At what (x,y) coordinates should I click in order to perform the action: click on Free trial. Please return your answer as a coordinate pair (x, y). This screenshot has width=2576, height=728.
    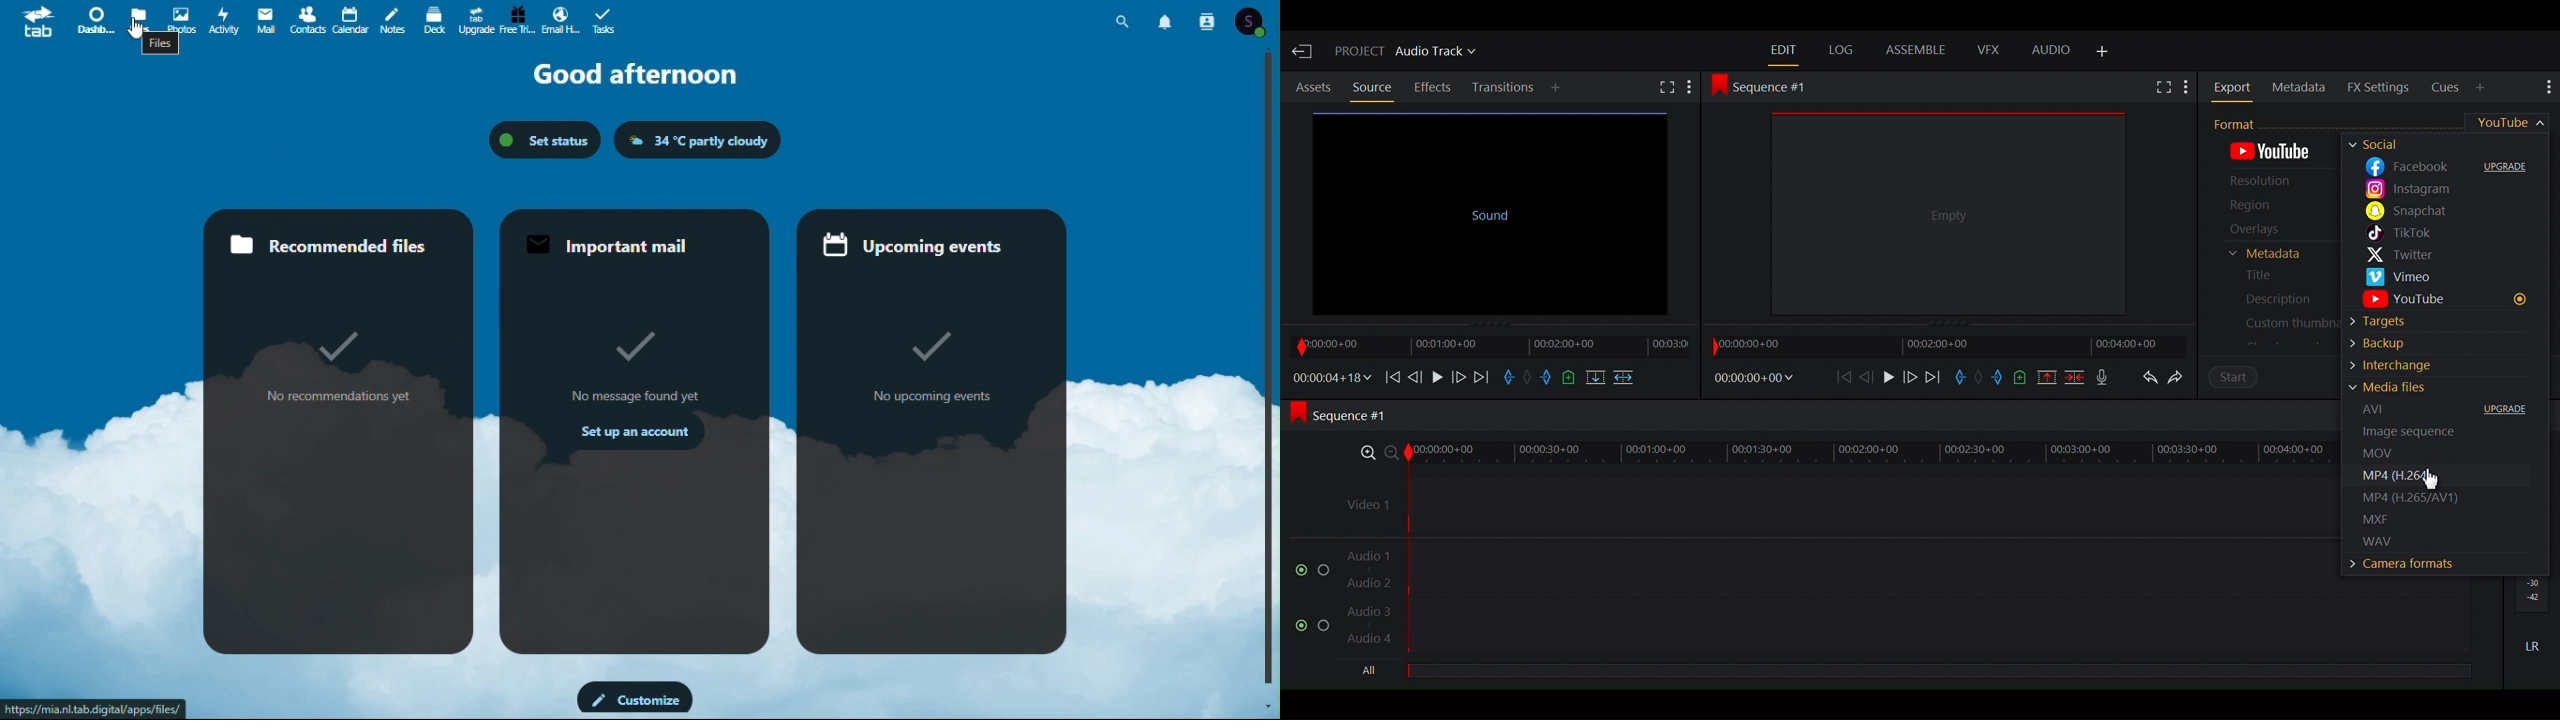
    Looking at the image, I should click on (520, 19).